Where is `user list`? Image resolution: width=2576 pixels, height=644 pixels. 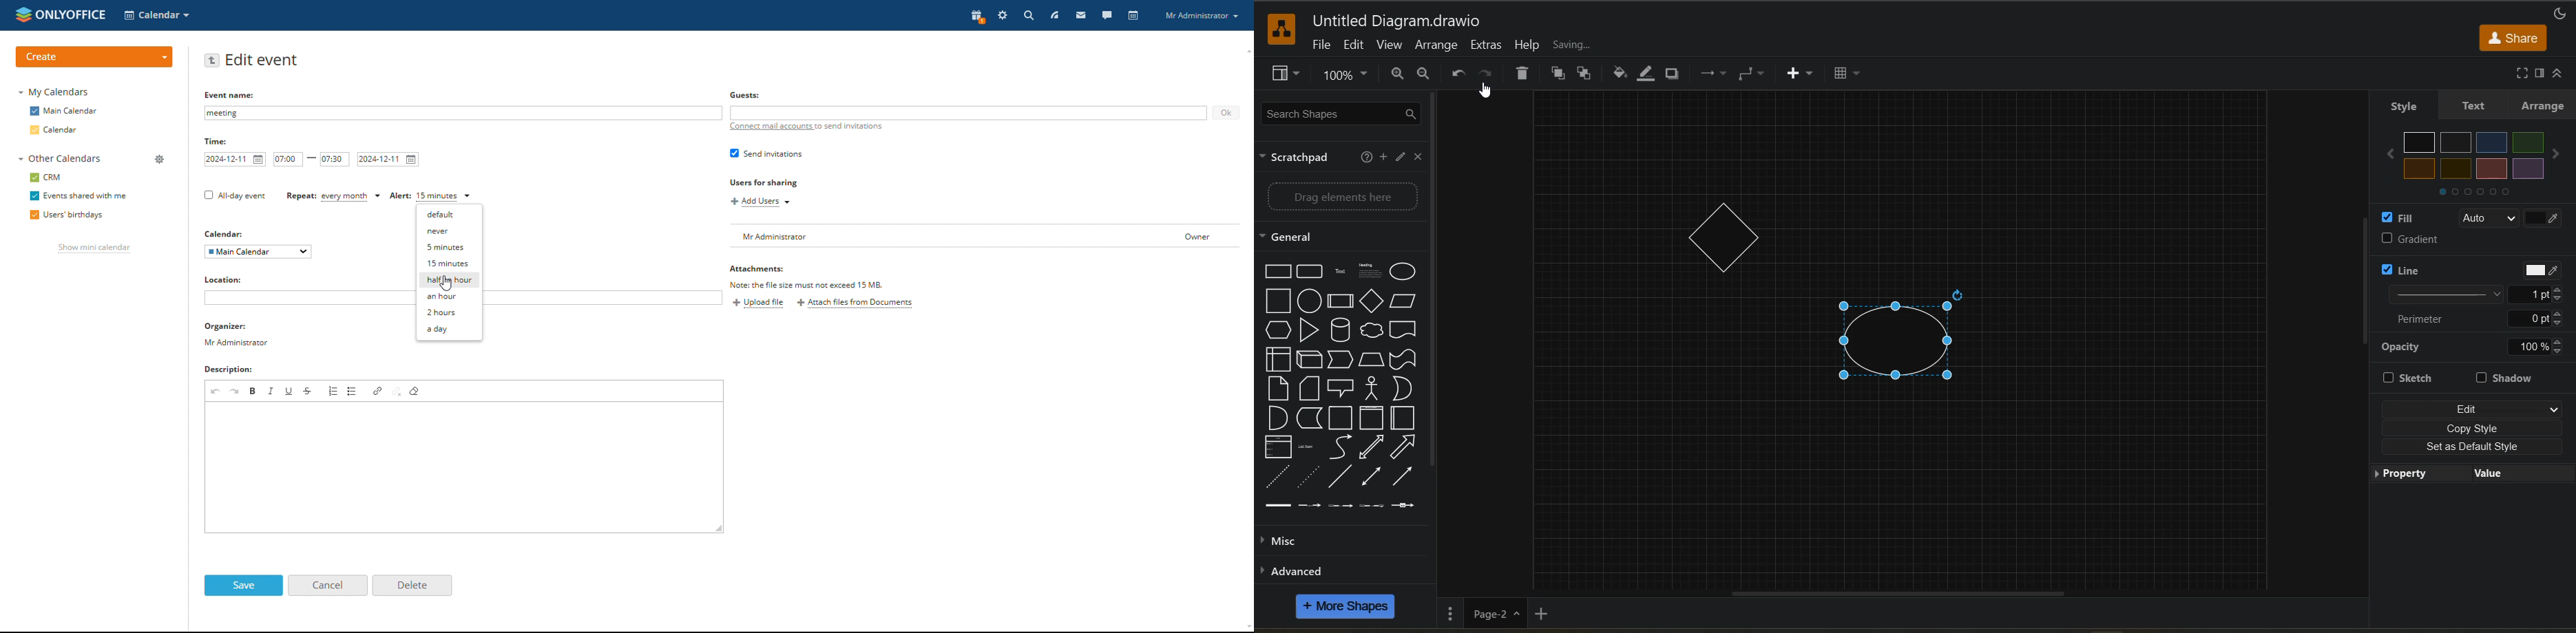
user list is located at coordinates (944, 236).